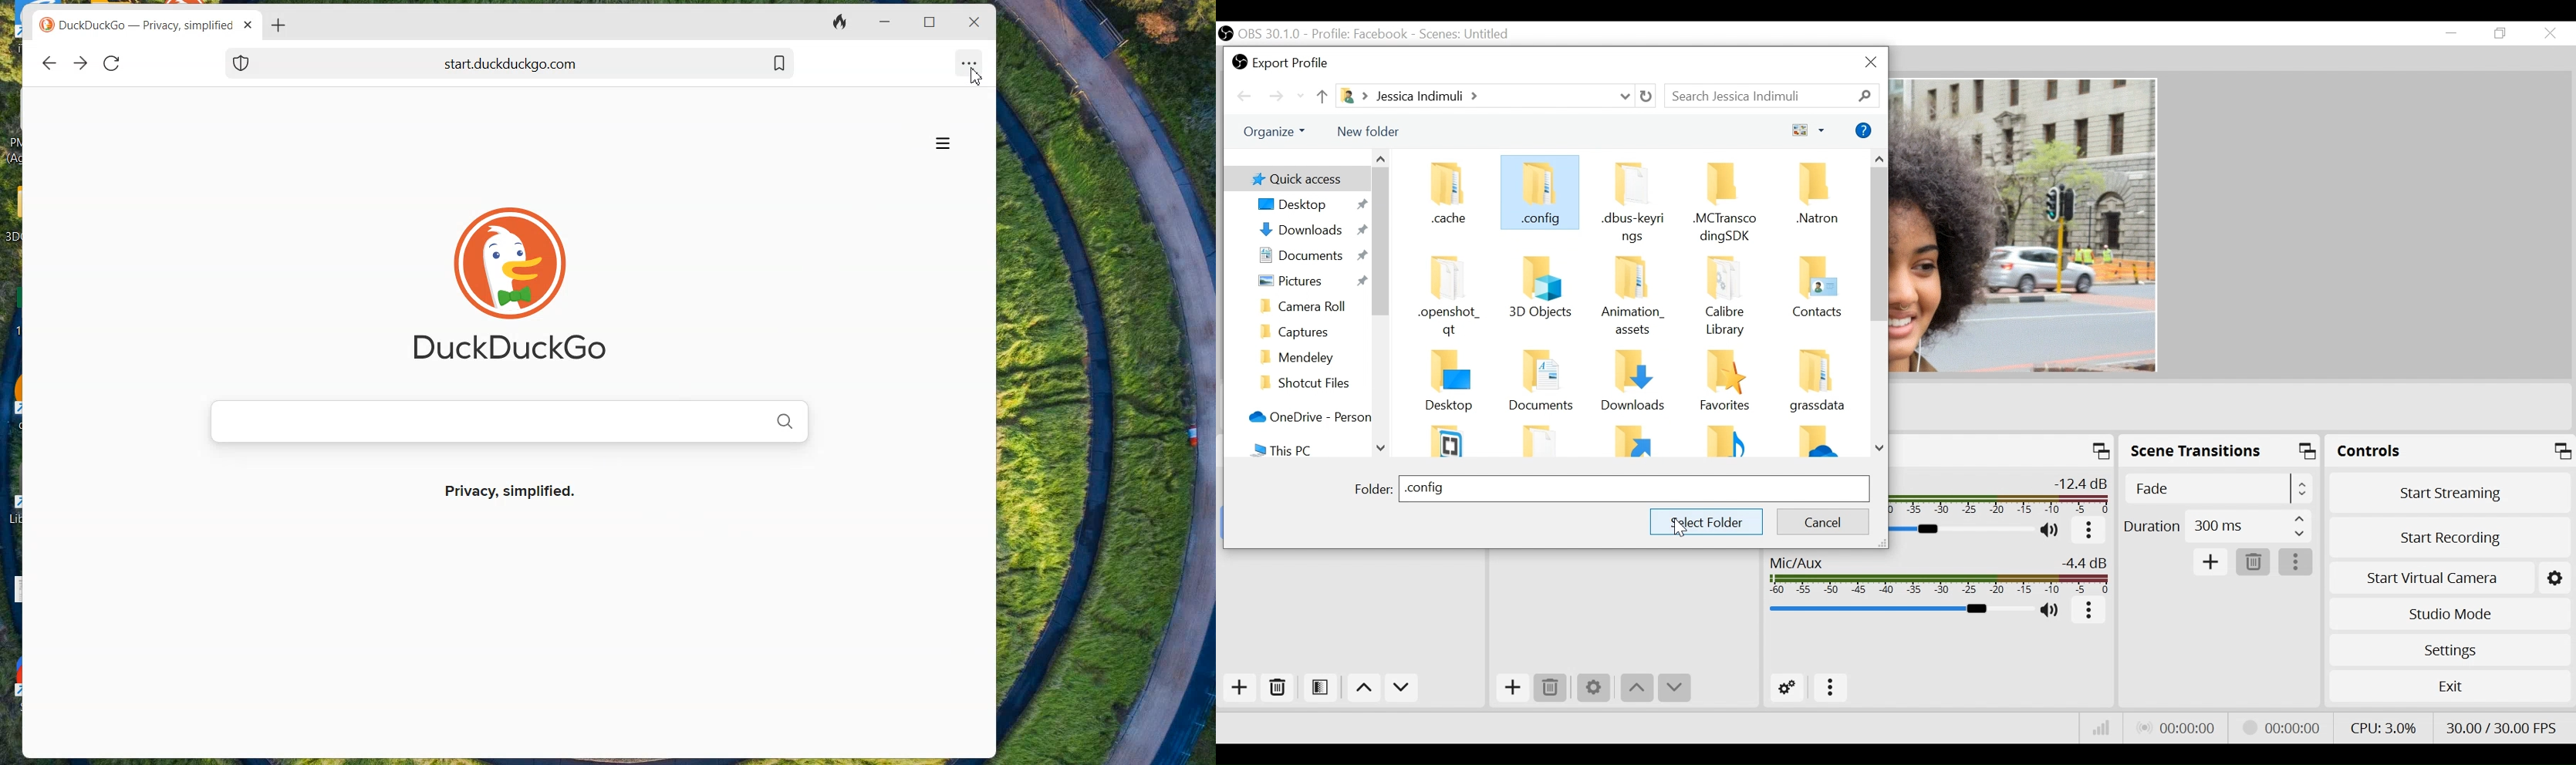 The height and width of the screenshot is (784, 2576). Describe the element at coordinates (1361, 33) in the screenshot. I see `Profile` at that location.